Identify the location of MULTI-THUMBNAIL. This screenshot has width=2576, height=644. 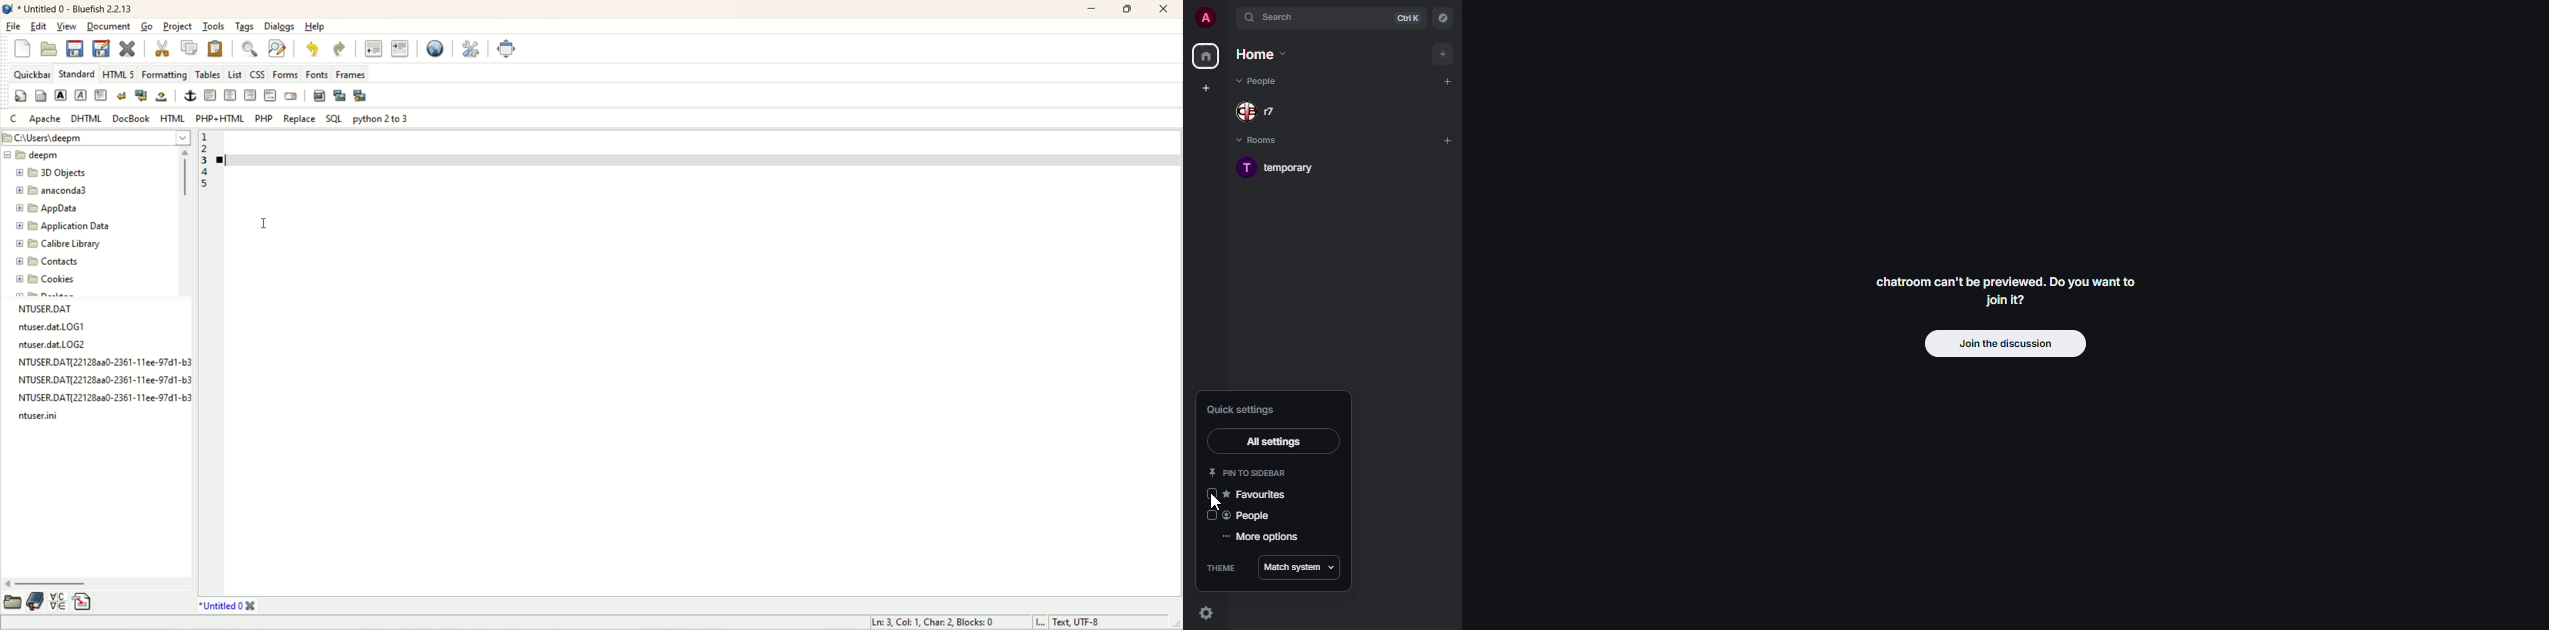
(362, 97).